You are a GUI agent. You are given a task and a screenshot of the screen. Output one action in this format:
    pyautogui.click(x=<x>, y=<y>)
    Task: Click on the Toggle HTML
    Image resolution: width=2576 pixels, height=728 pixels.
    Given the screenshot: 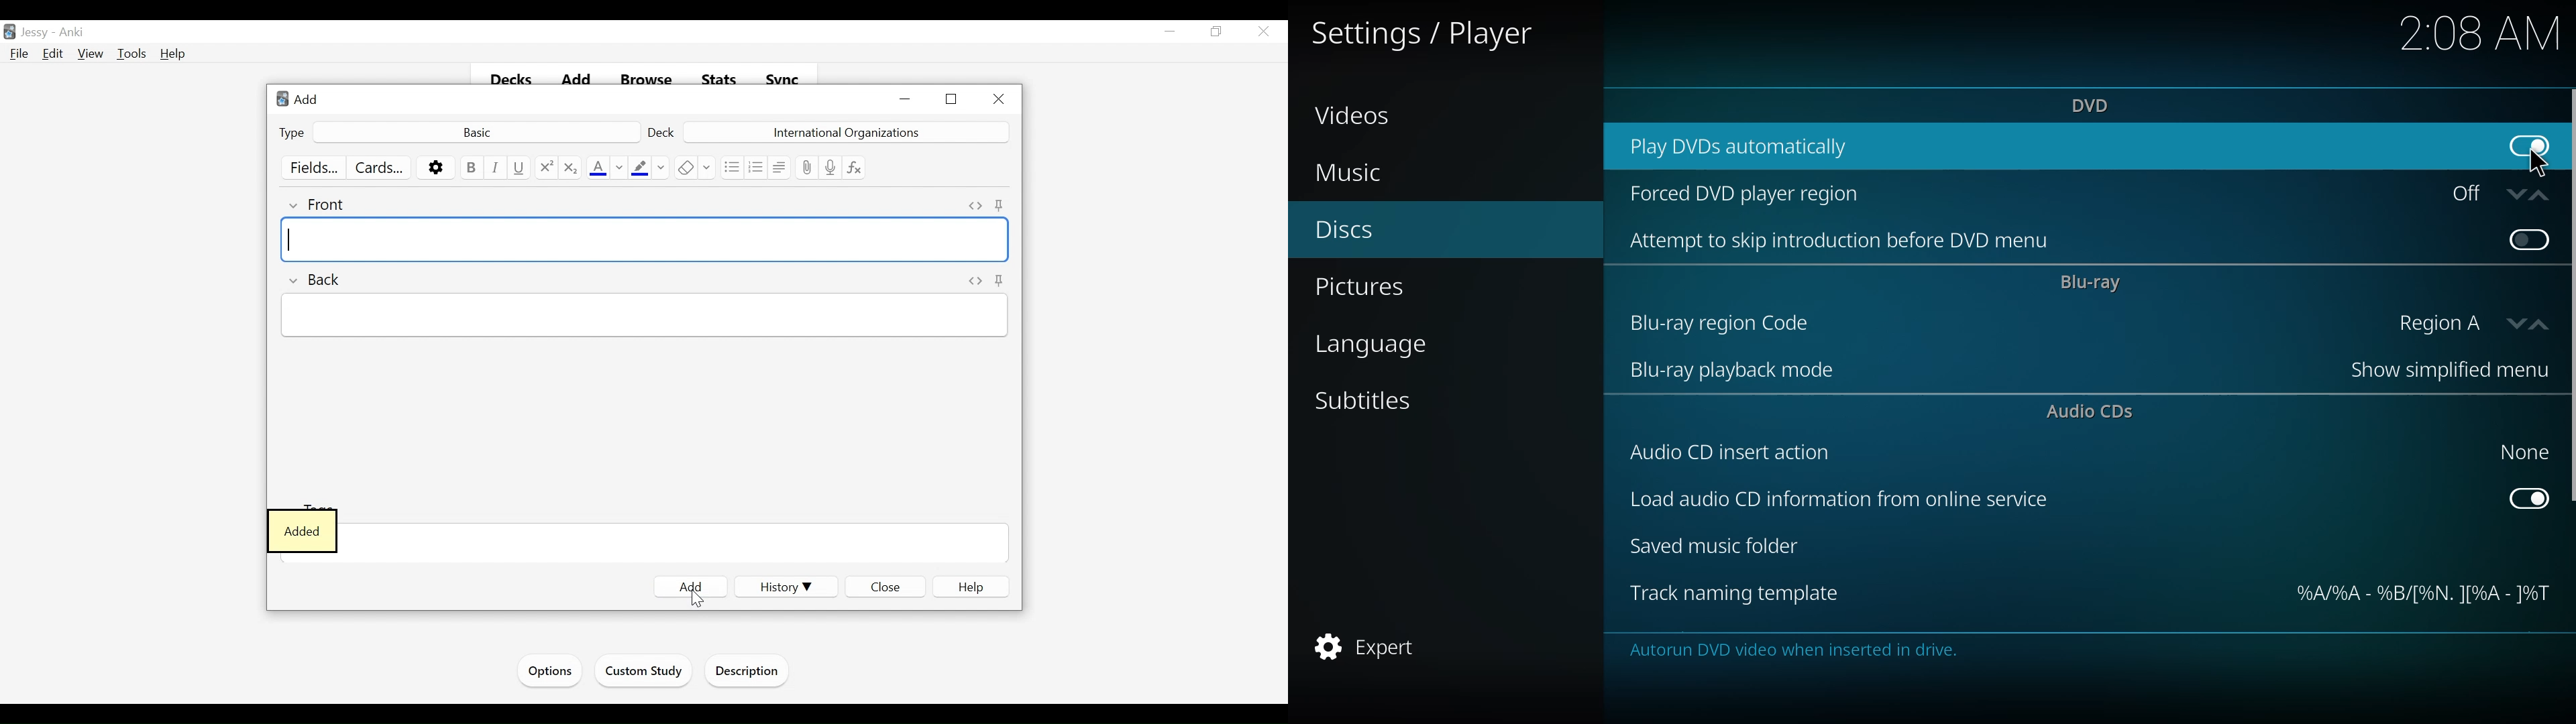 What is the action you would take?
    pyautogui.click(x=975, y=205)
    